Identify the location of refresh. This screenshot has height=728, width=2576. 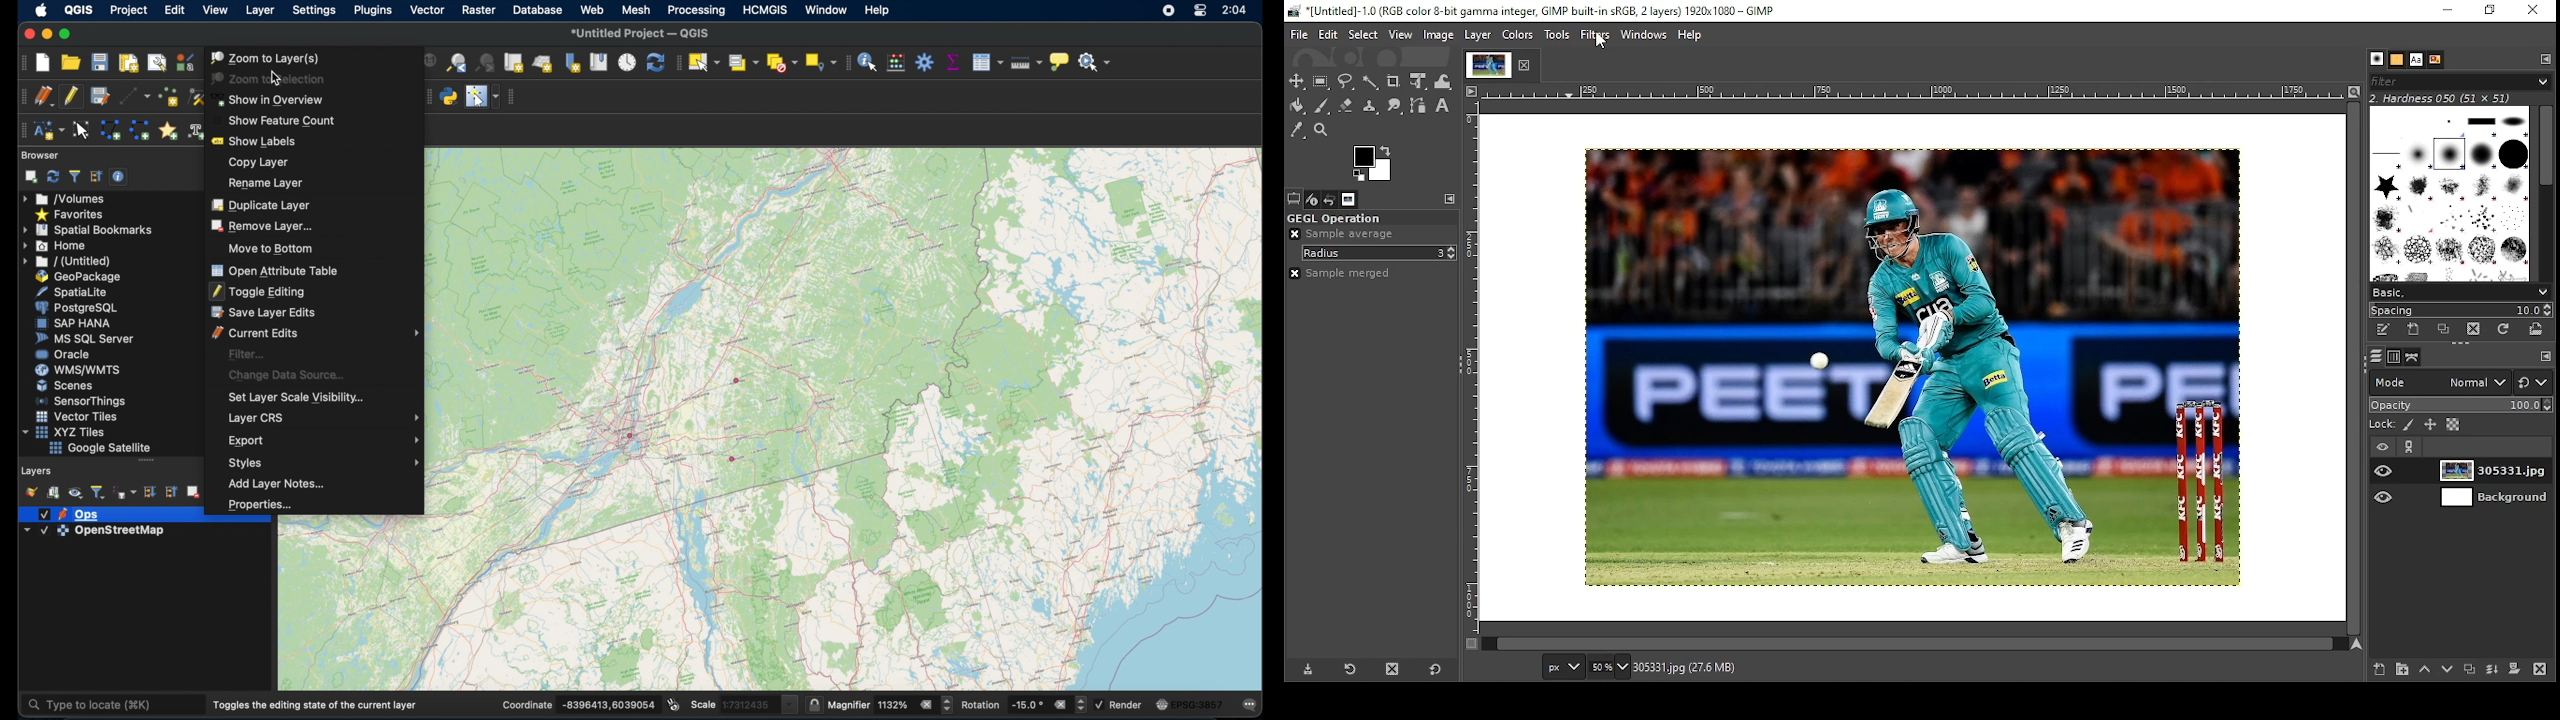
(55, 175).